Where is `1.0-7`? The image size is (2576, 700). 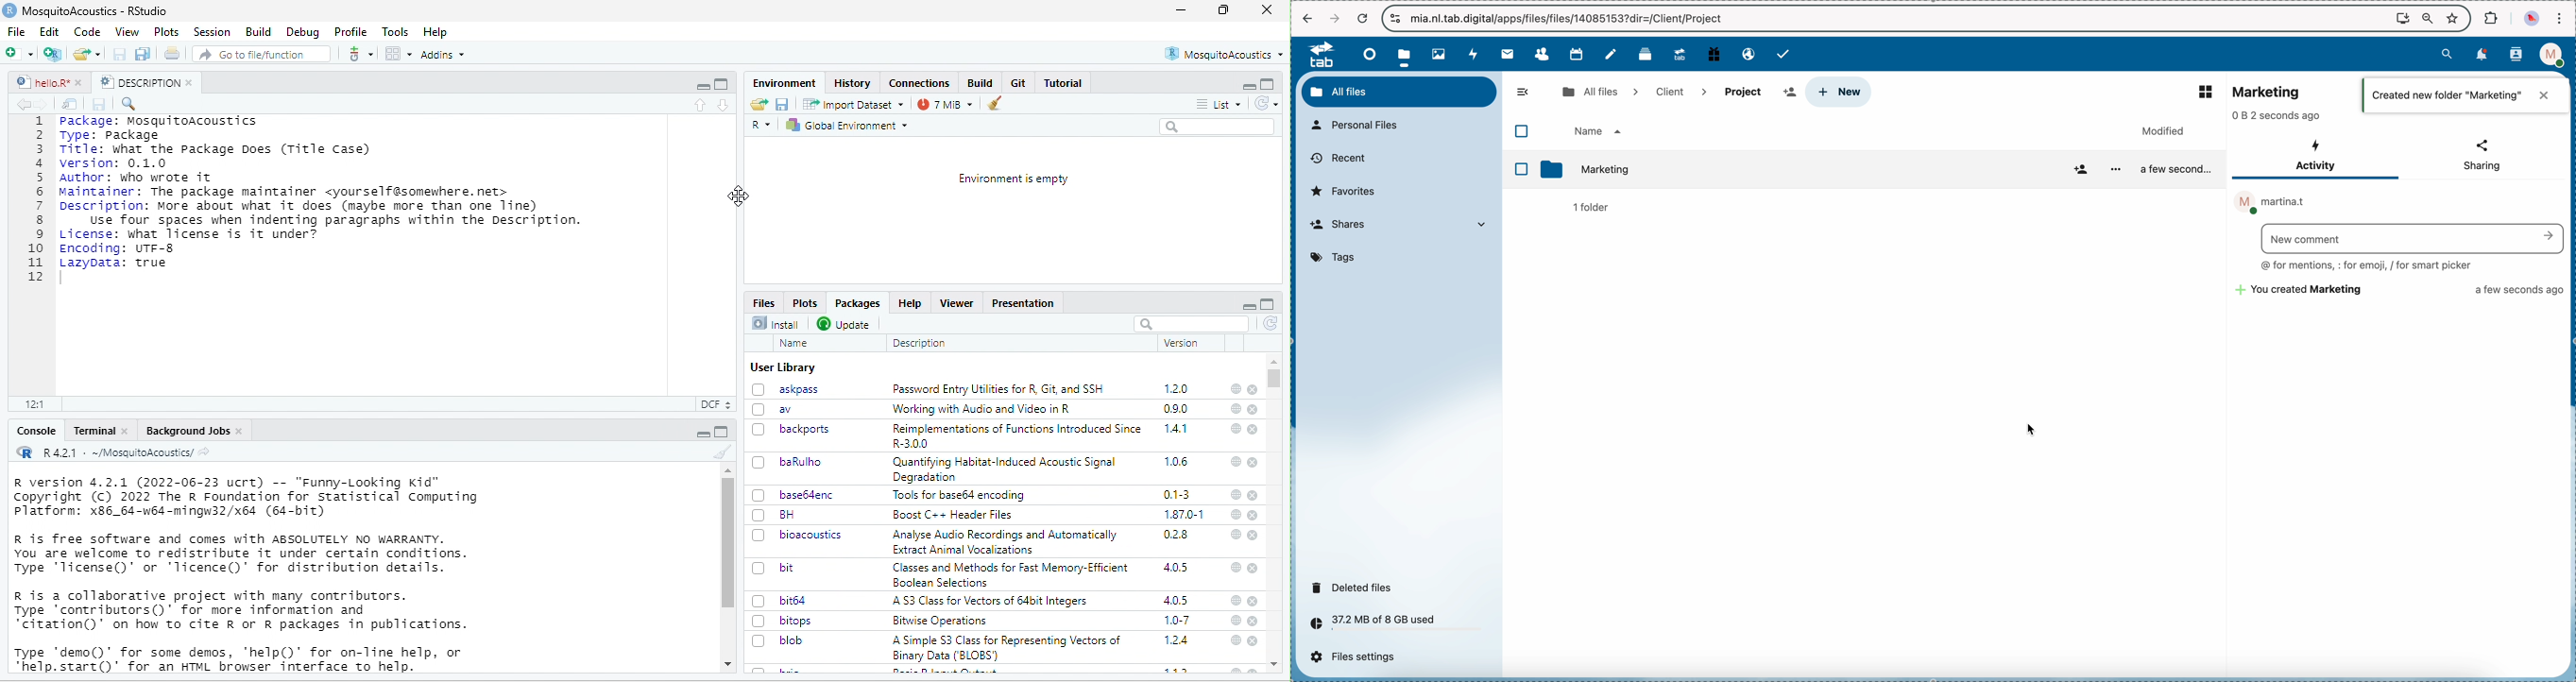 1.0-7 is located at coordinates (1176, 621).